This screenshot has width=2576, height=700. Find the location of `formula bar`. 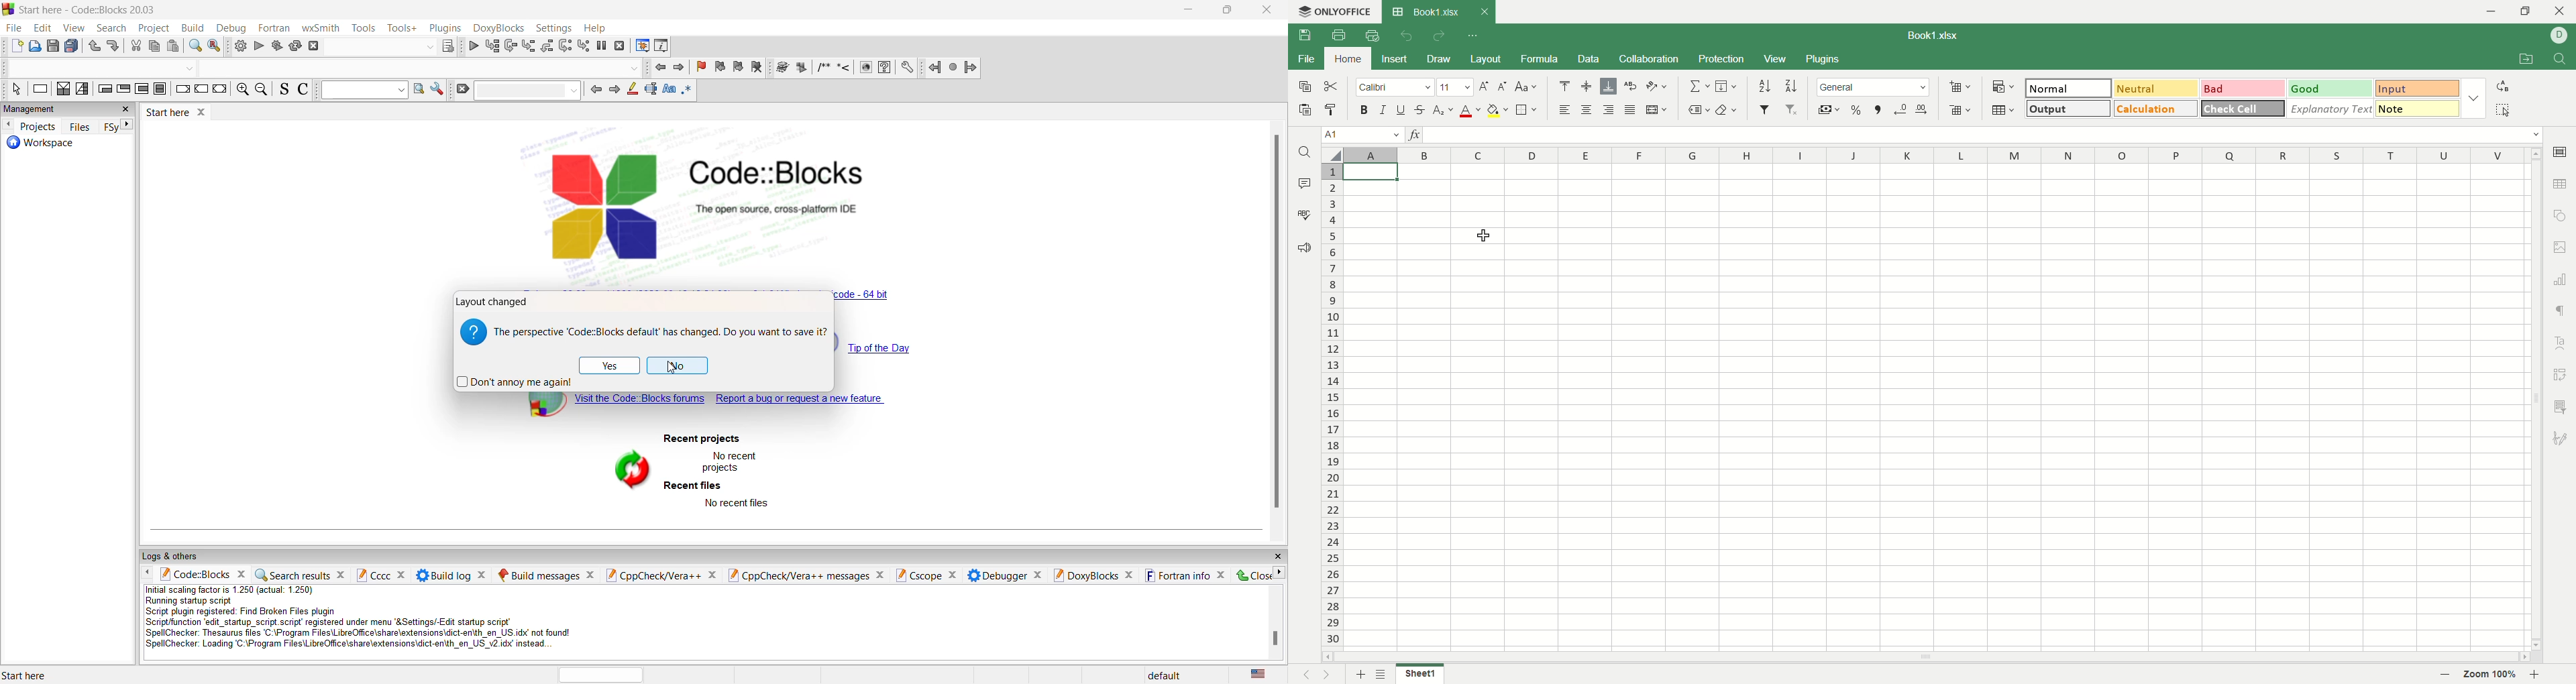

formula bar is located at coordinates (1984, 135).